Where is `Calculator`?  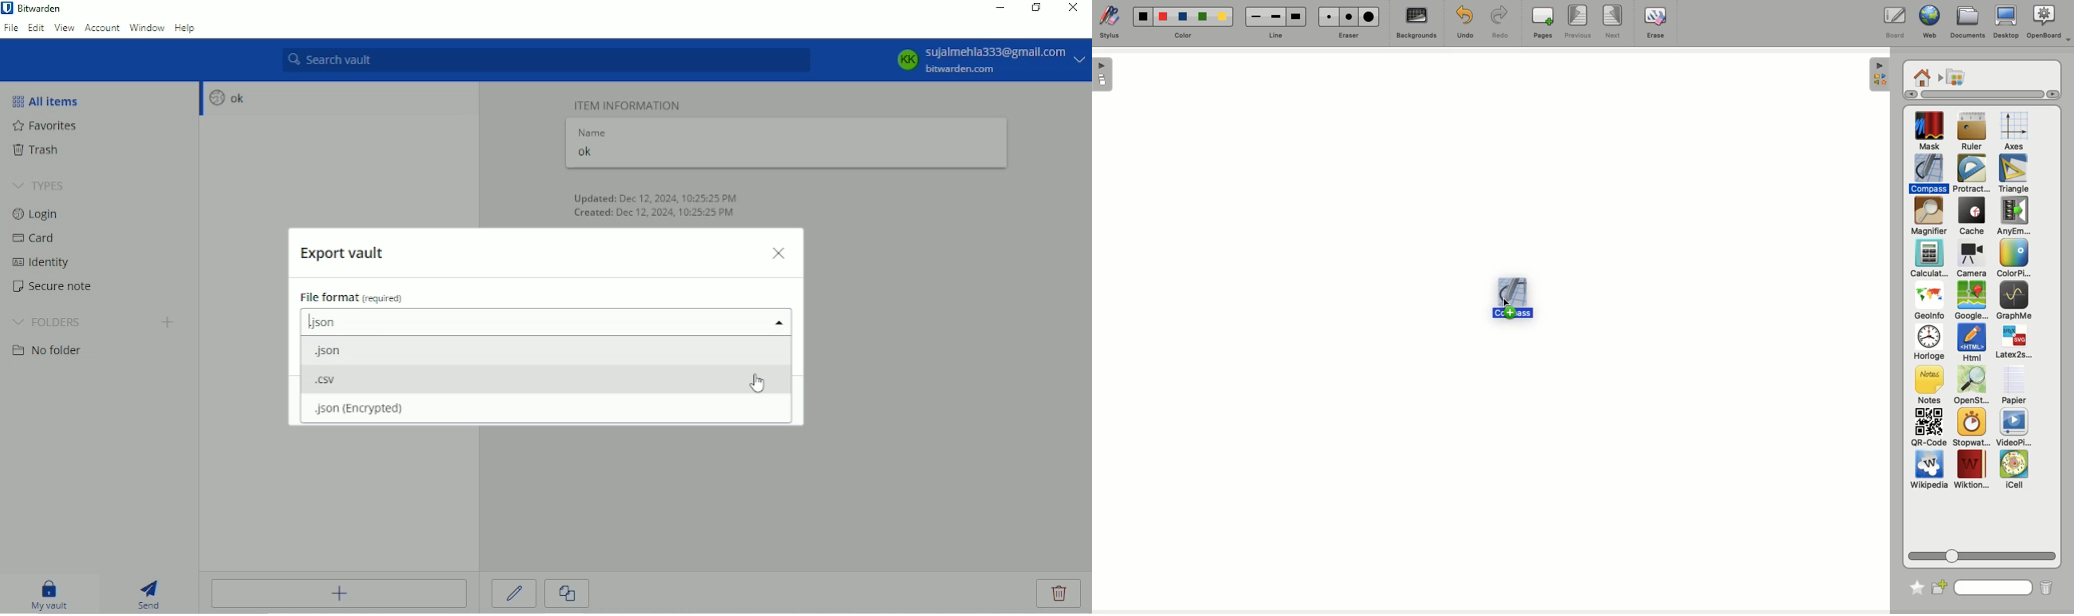 Calculator is located at coordinates (1929, 259).